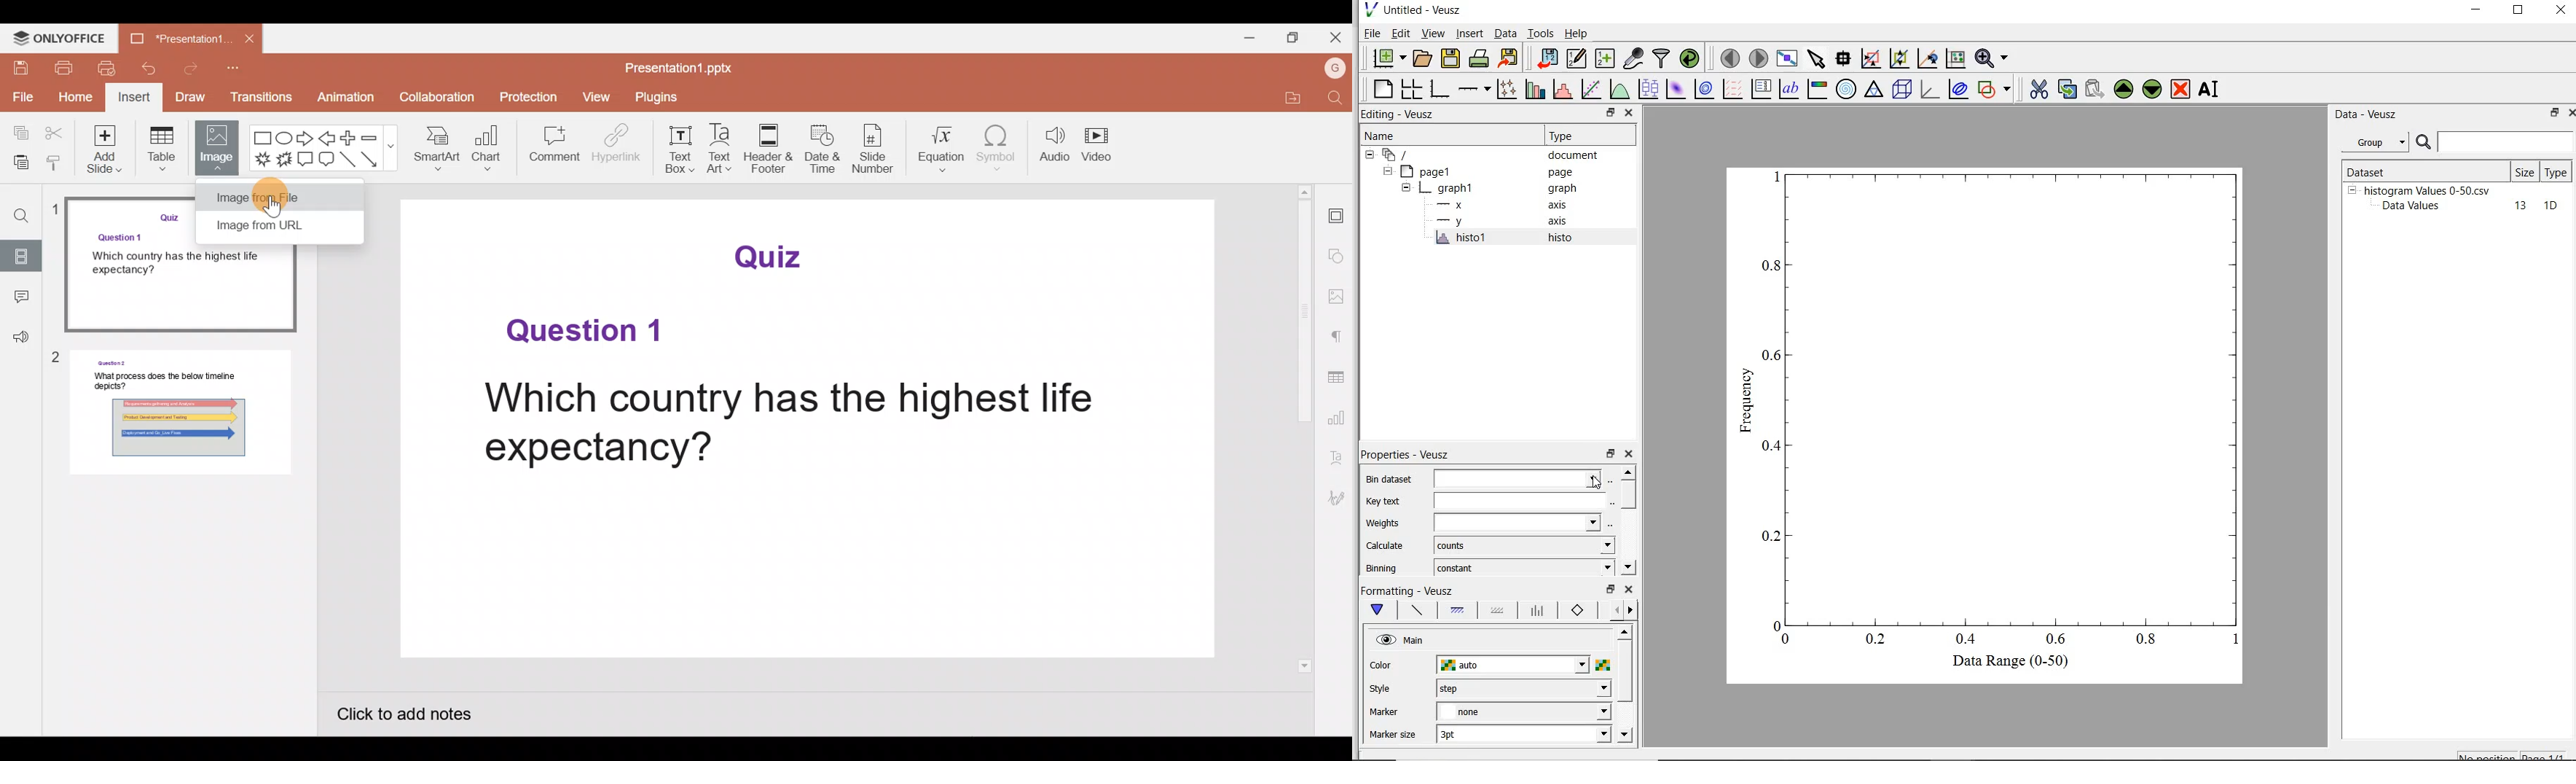  Describe the element at coordinates (1370, 155) in the screenshot. I see `hide` at that location.